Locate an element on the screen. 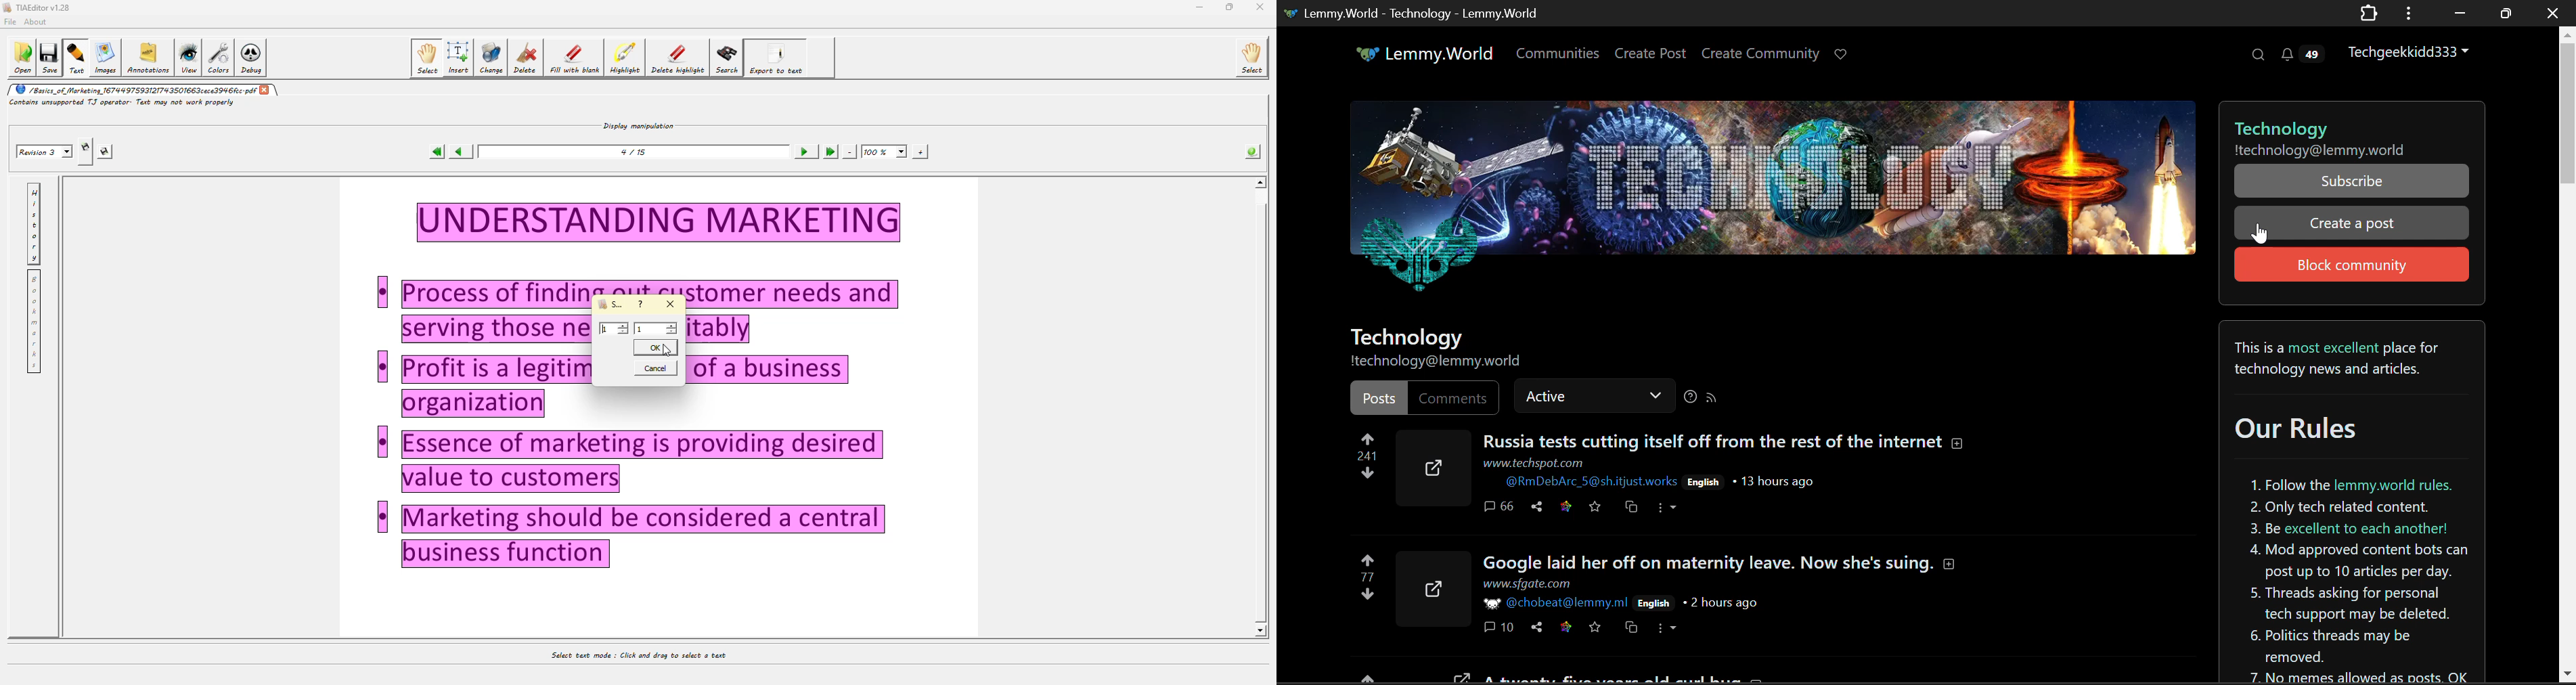 Image resolution: width=2576 pixels, height=700 pixels. !technology@lemmy.world is located at coordinates (1440, 363).